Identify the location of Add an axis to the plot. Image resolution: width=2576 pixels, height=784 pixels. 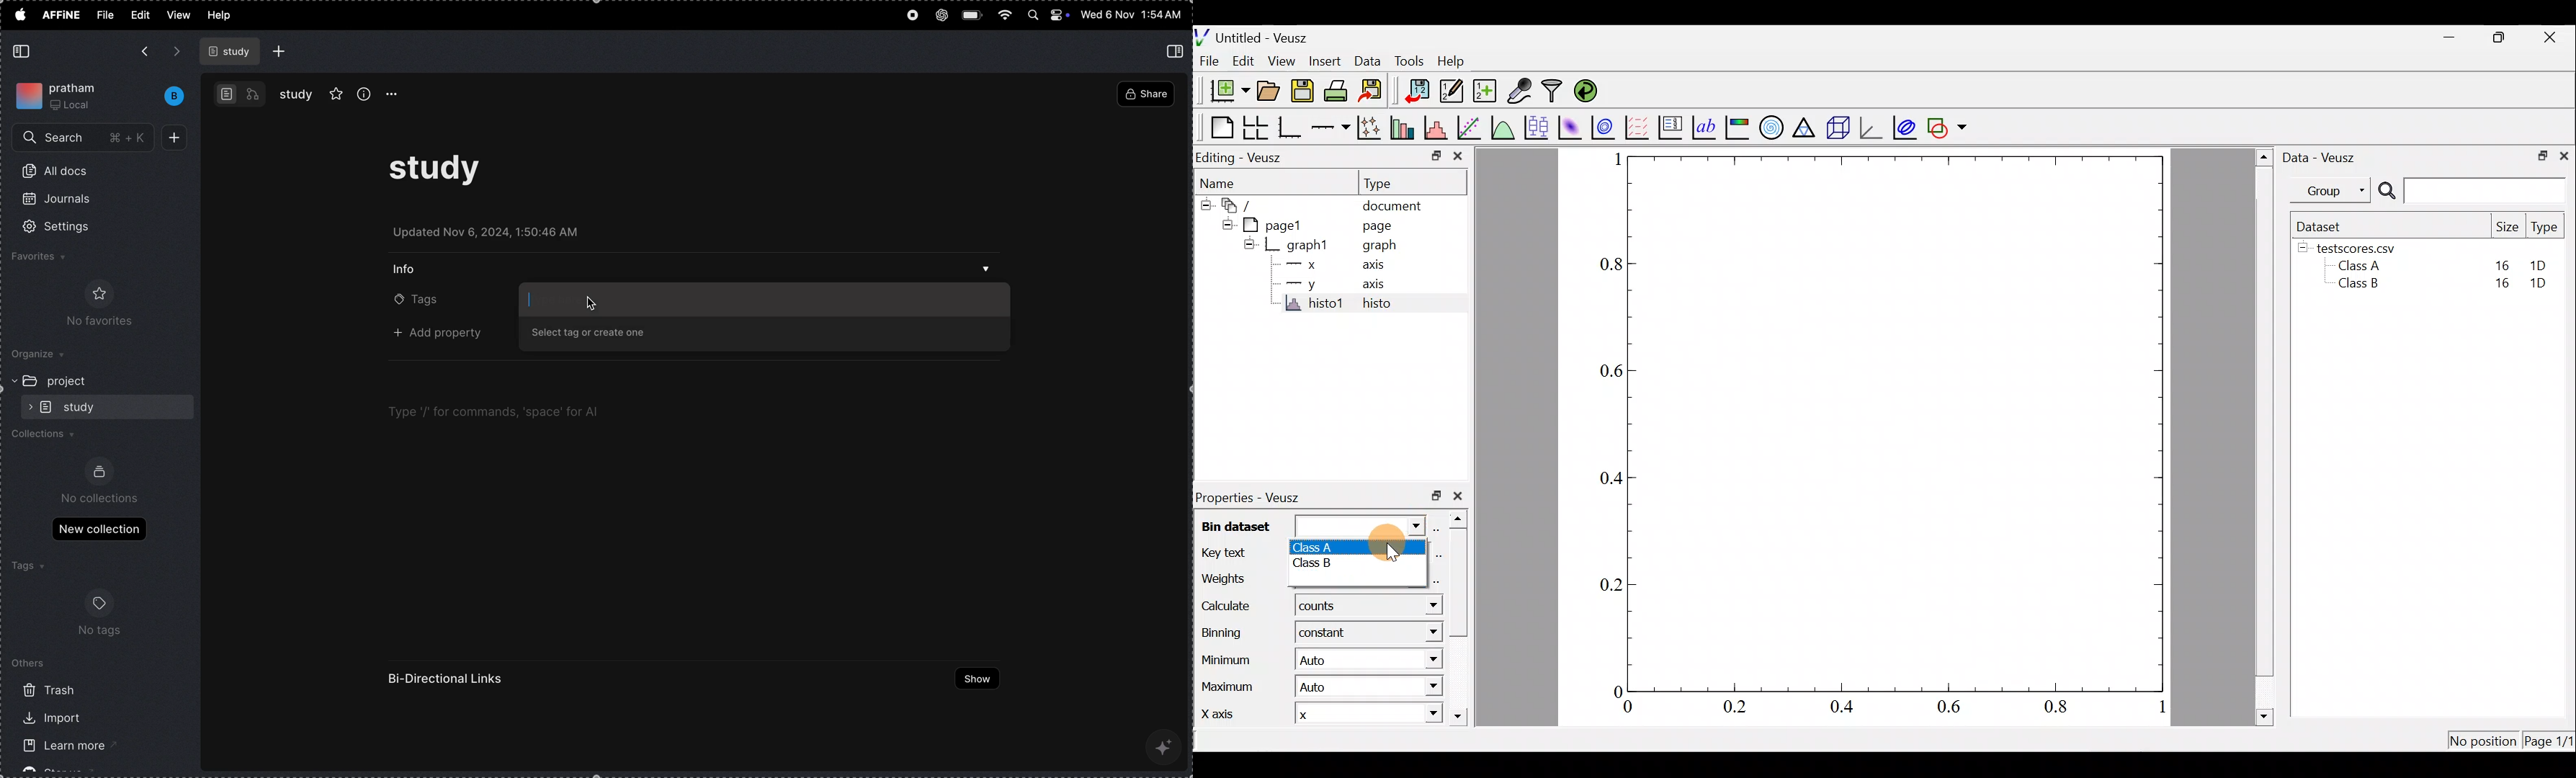
(1330, 128).